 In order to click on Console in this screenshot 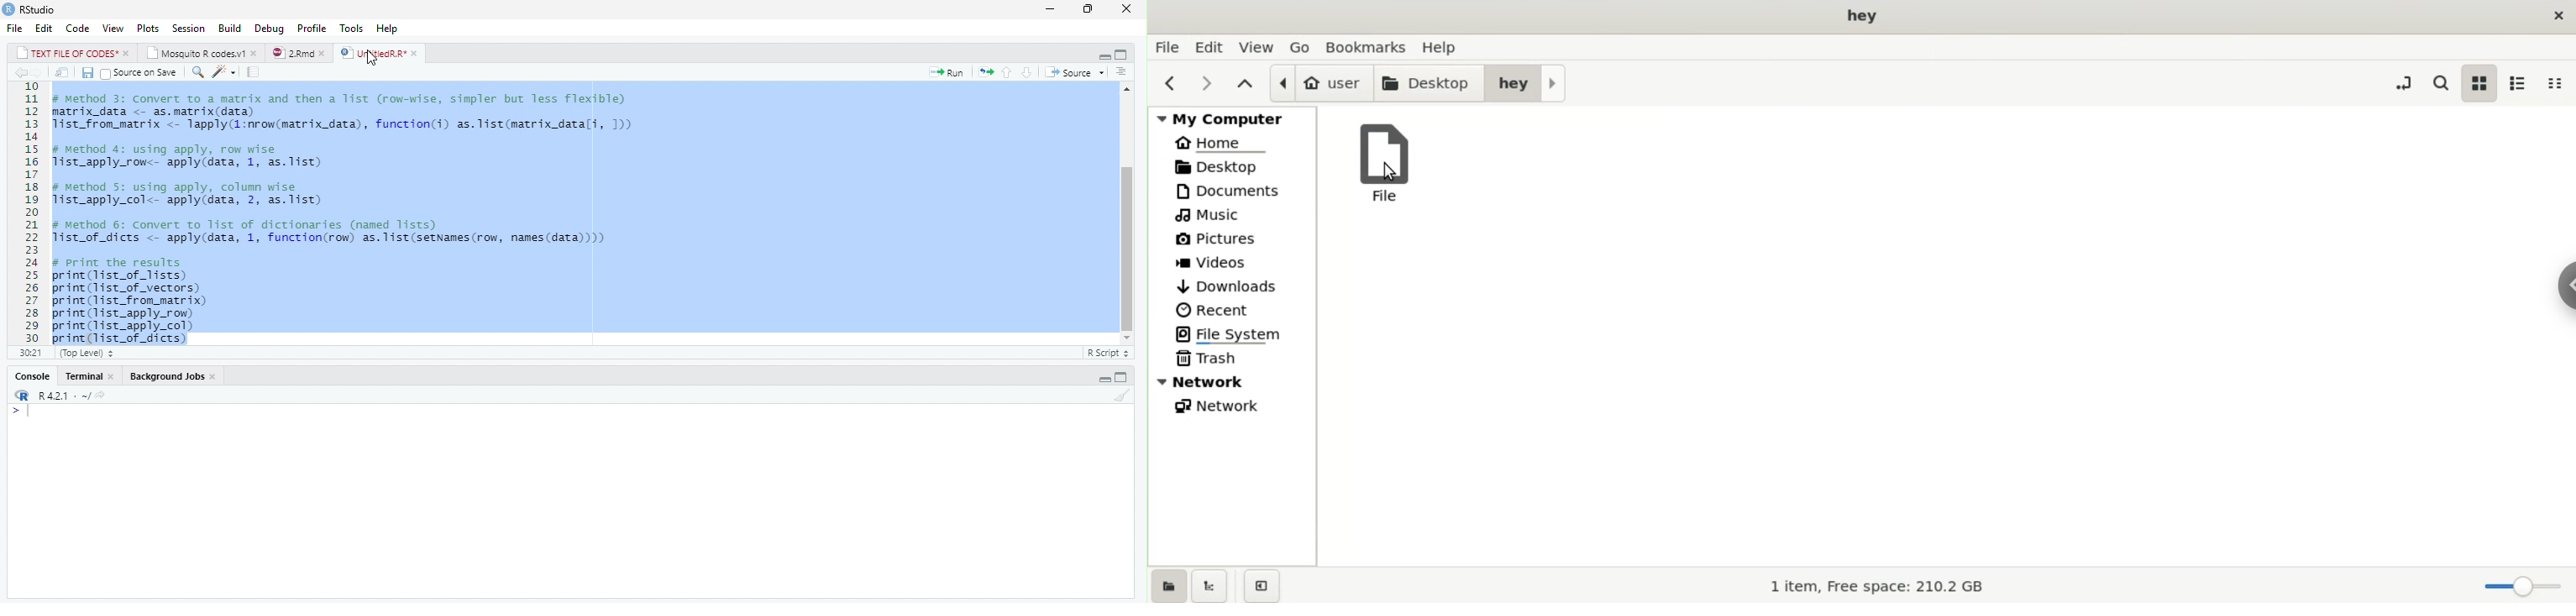, I will do `click(87, 376)`.